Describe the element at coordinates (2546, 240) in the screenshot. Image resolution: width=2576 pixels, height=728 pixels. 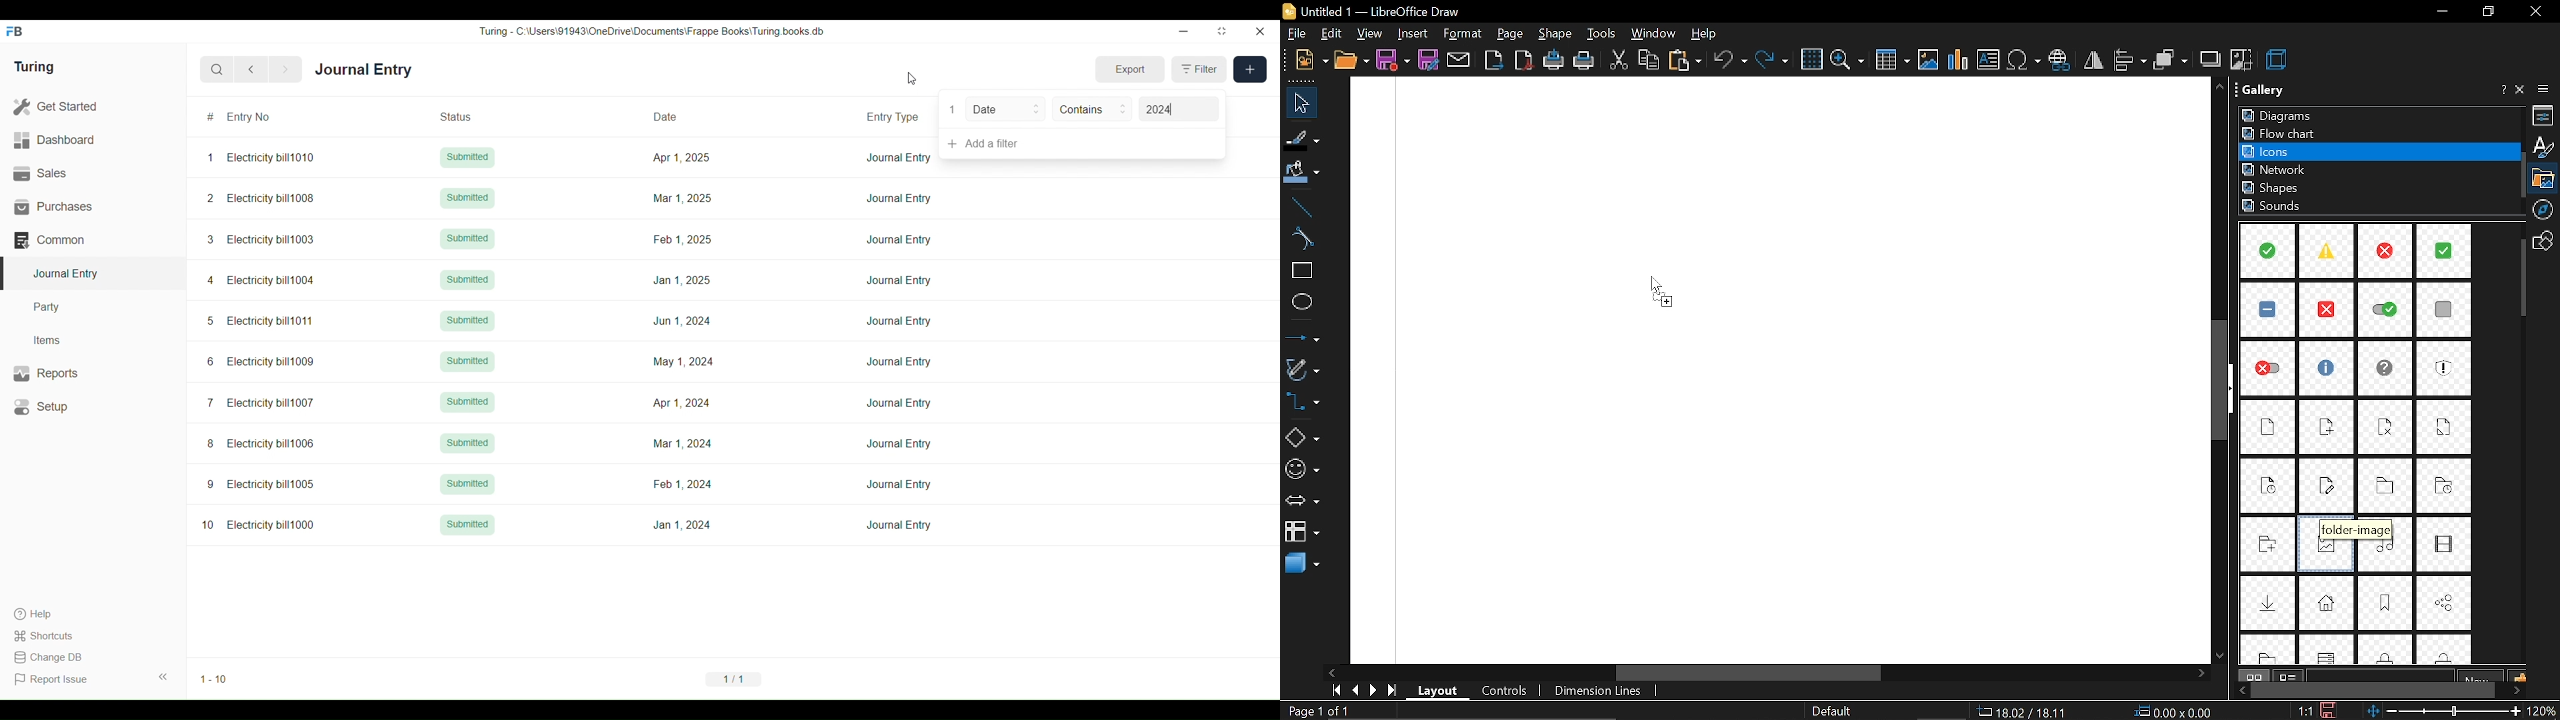
I see `shapes` at that location.